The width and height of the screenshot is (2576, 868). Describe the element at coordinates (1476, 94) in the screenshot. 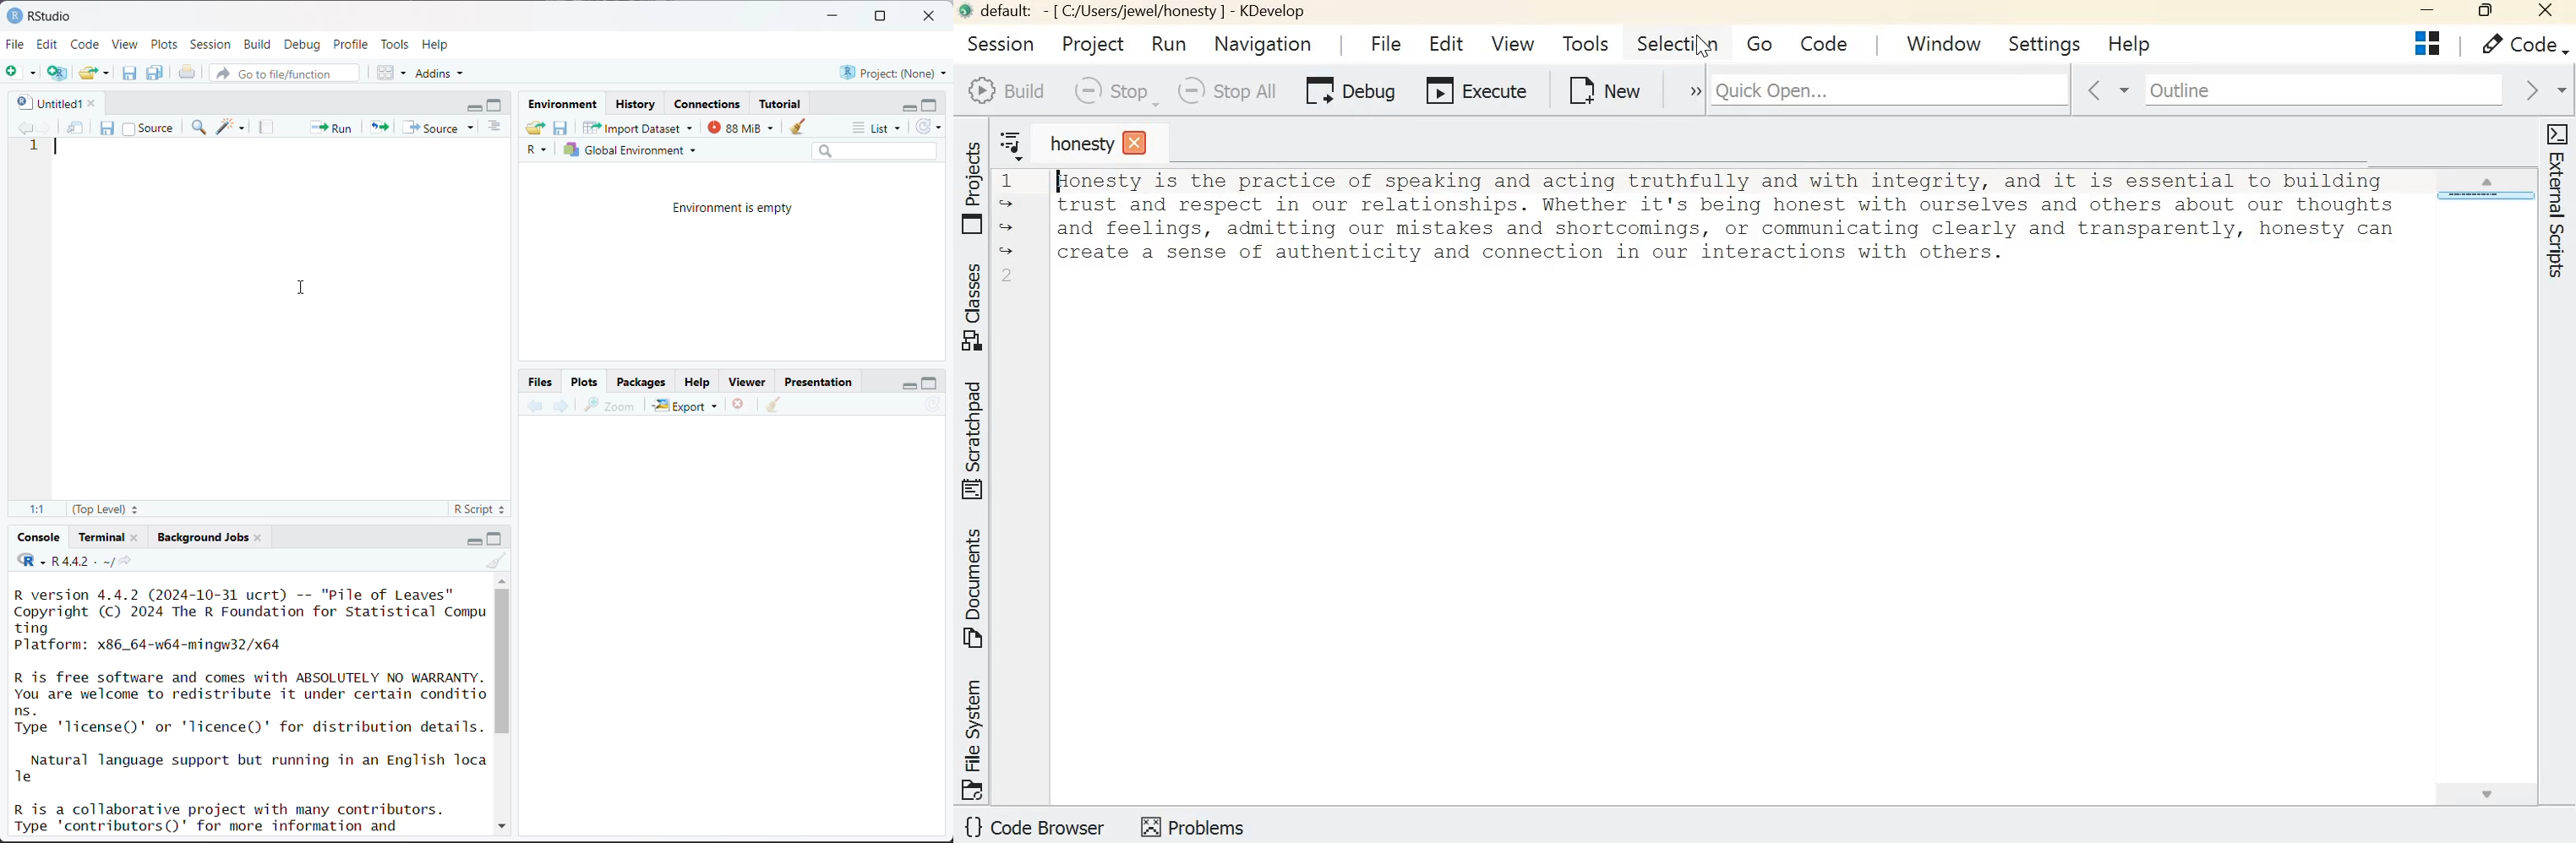

I see `Execute current launch` at that location.